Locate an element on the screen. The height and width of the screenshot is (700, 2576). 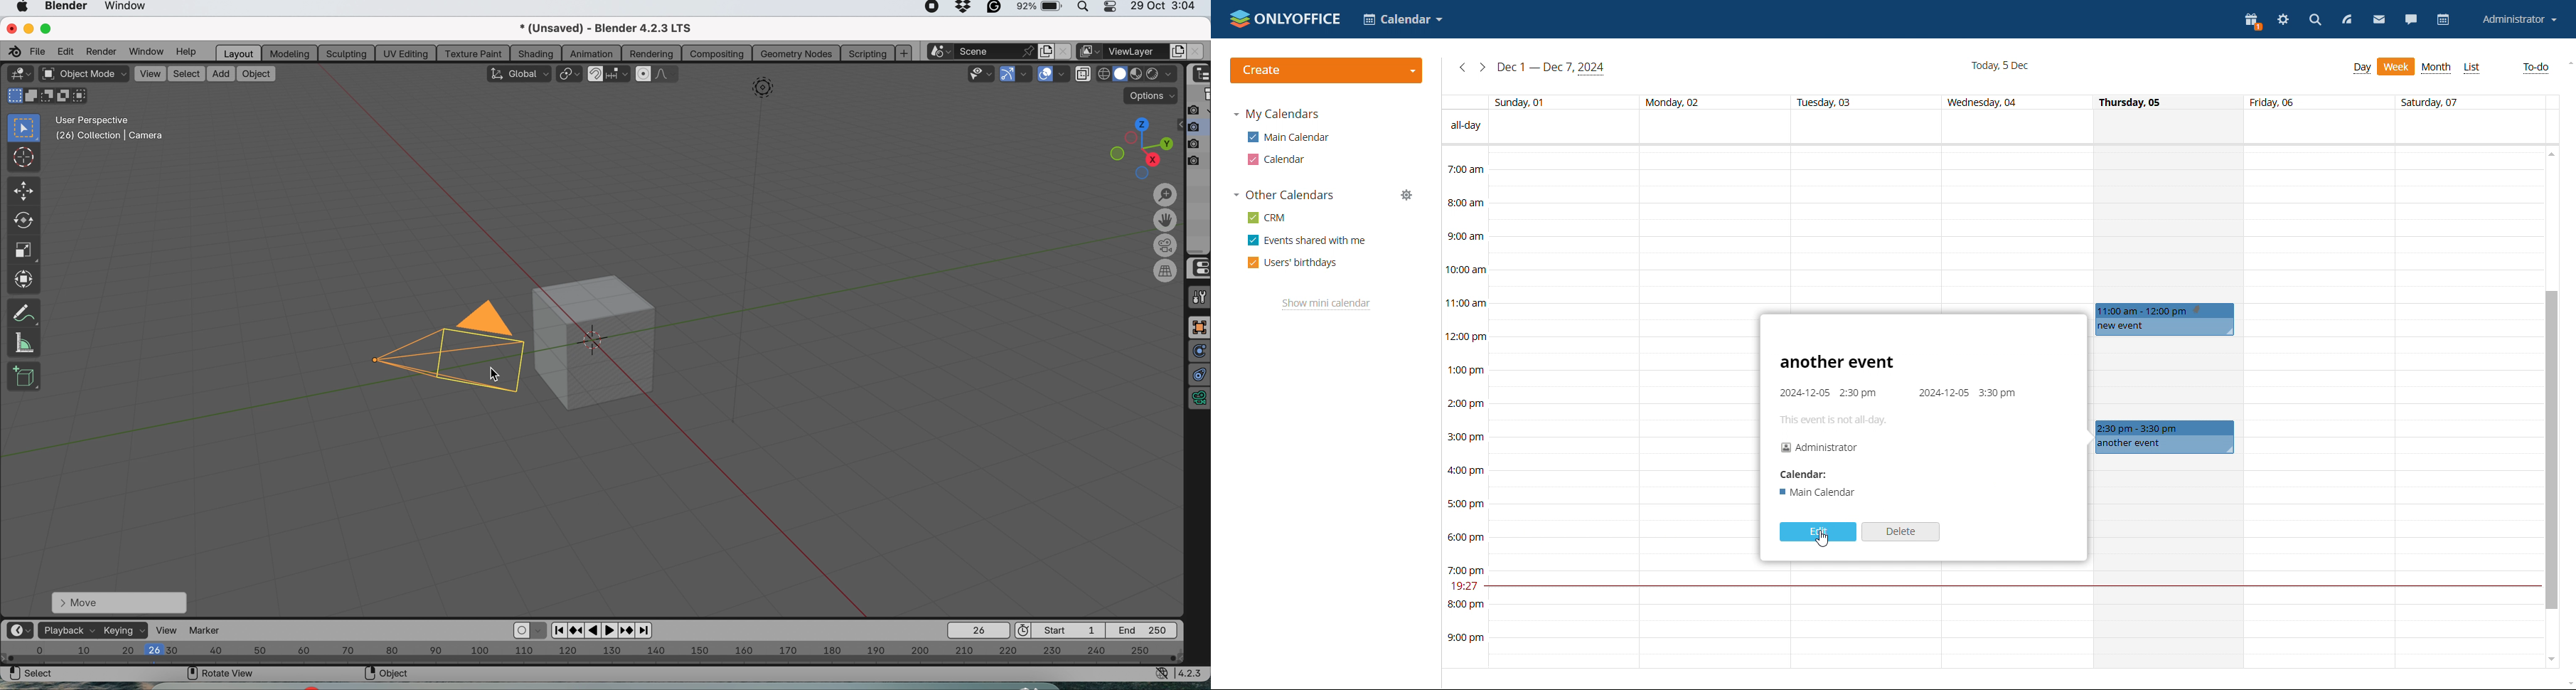
maximise is located at coordinates (49, 29).